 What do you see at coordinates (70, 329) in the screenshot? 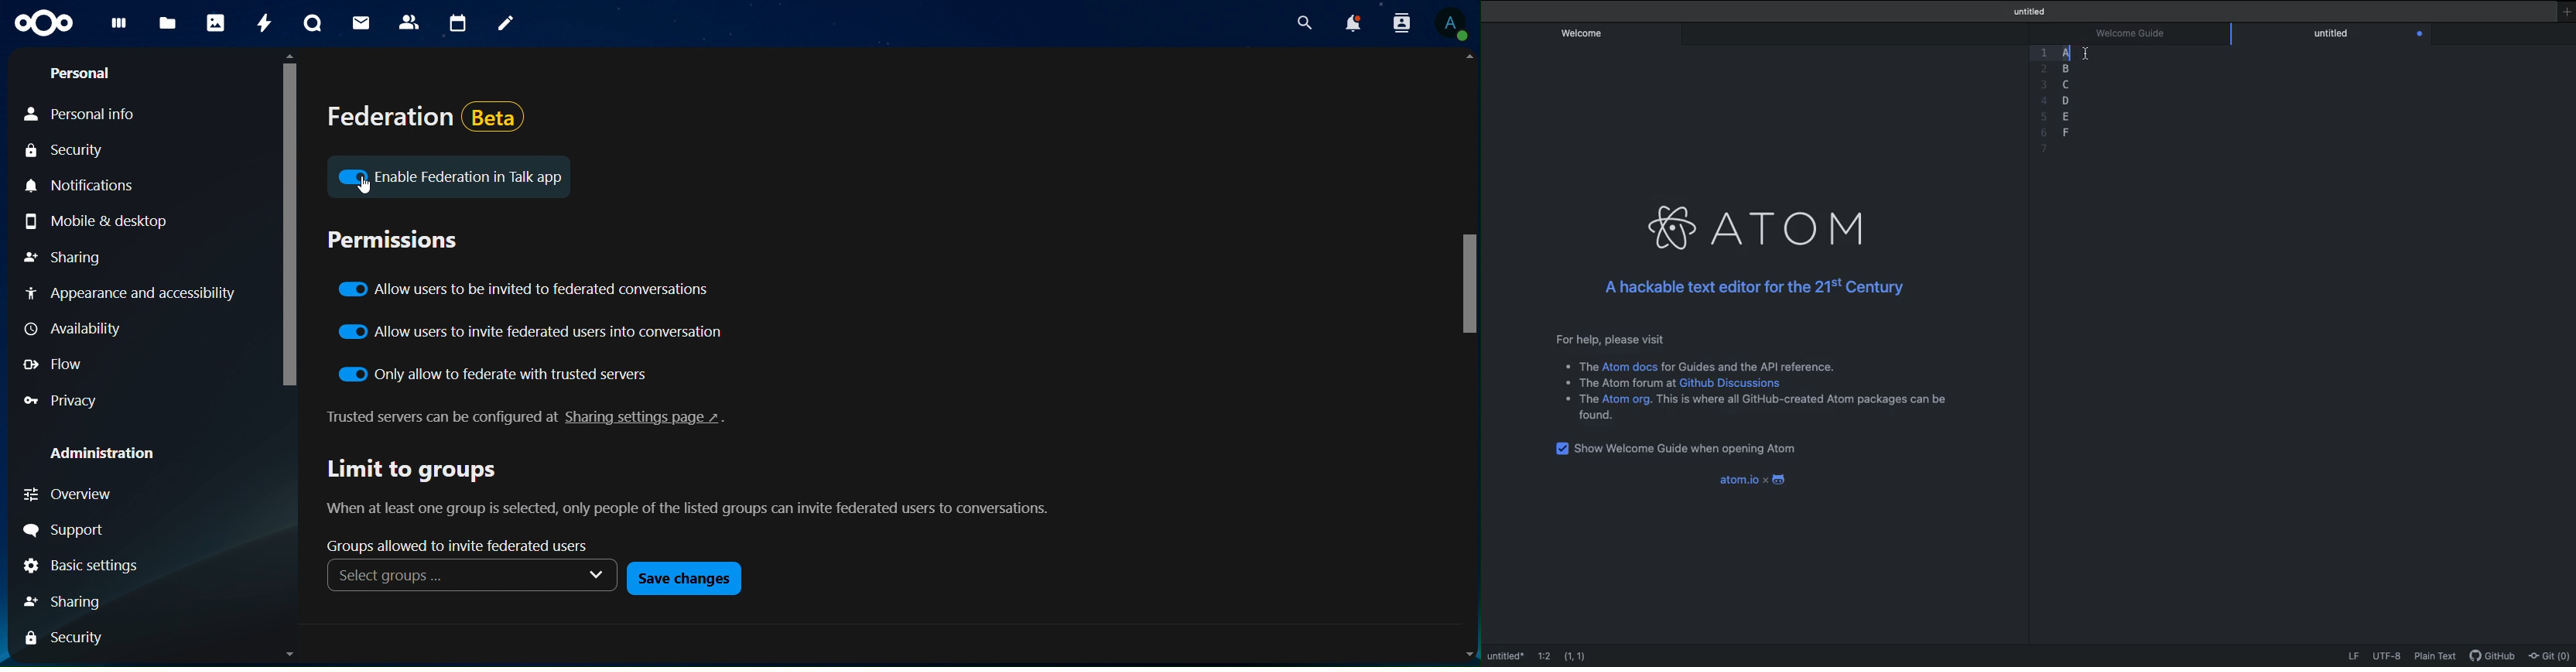
I see `Availability` at bounding box center [70, 329].